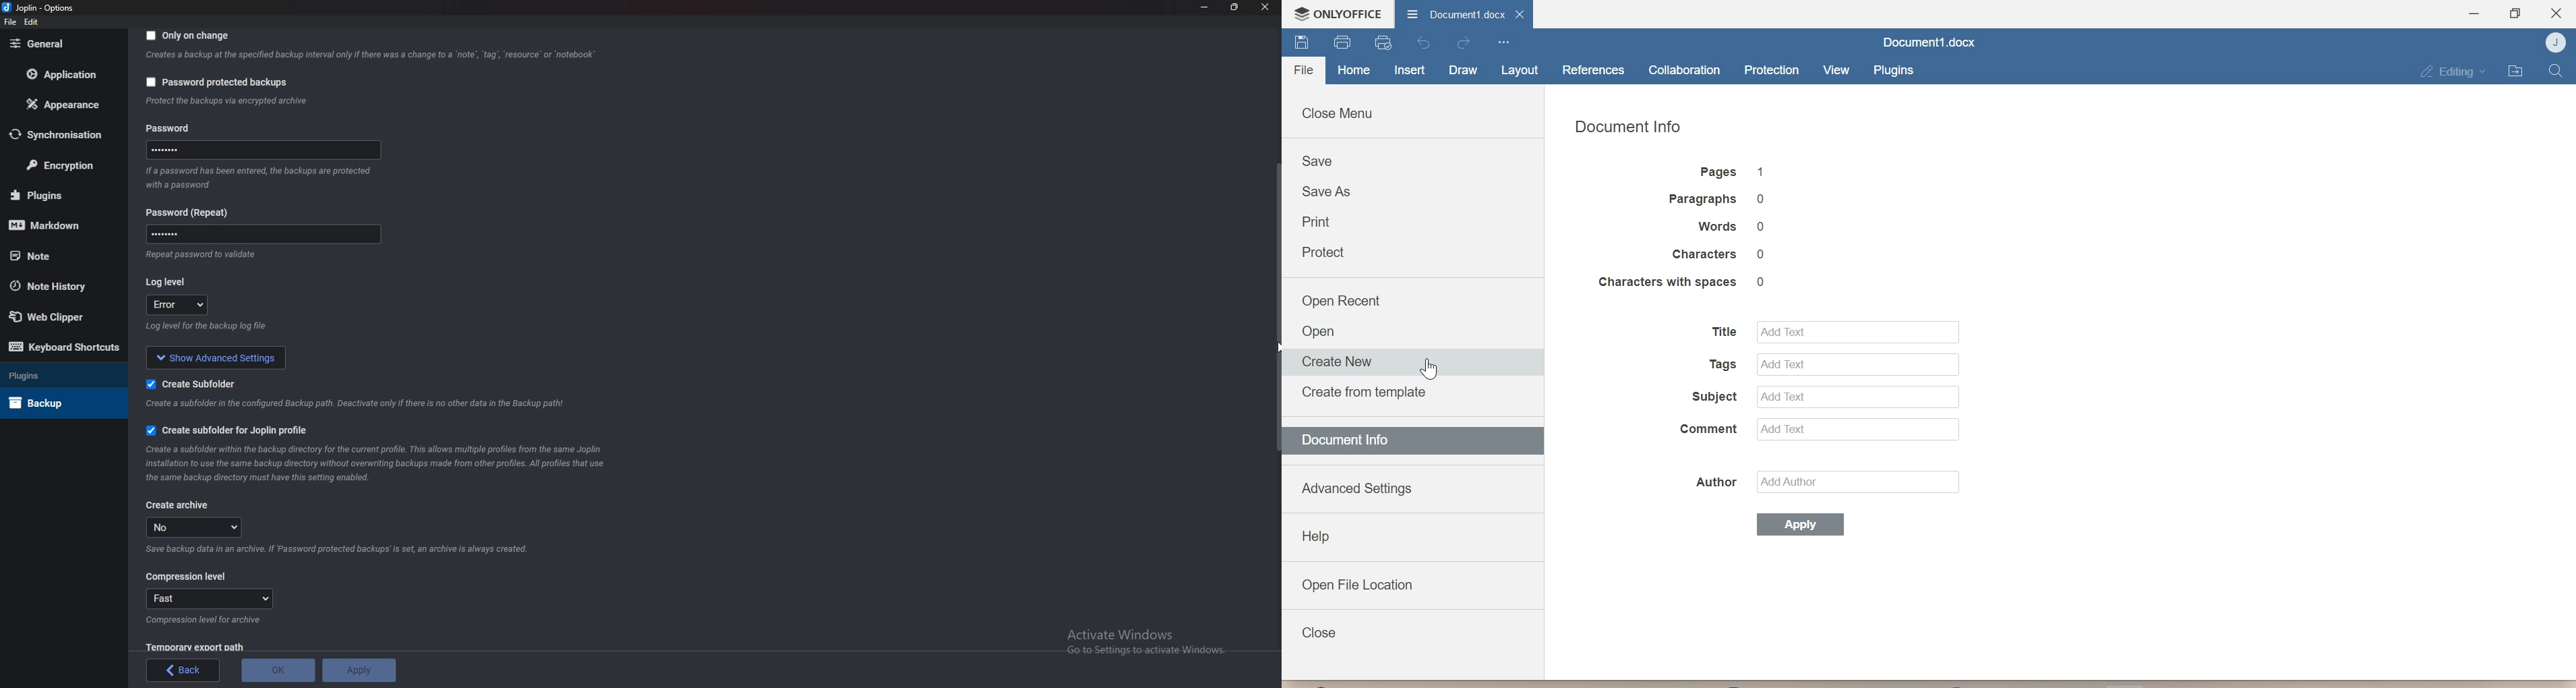  I want to click on Pages 1, so click(1731, 173).